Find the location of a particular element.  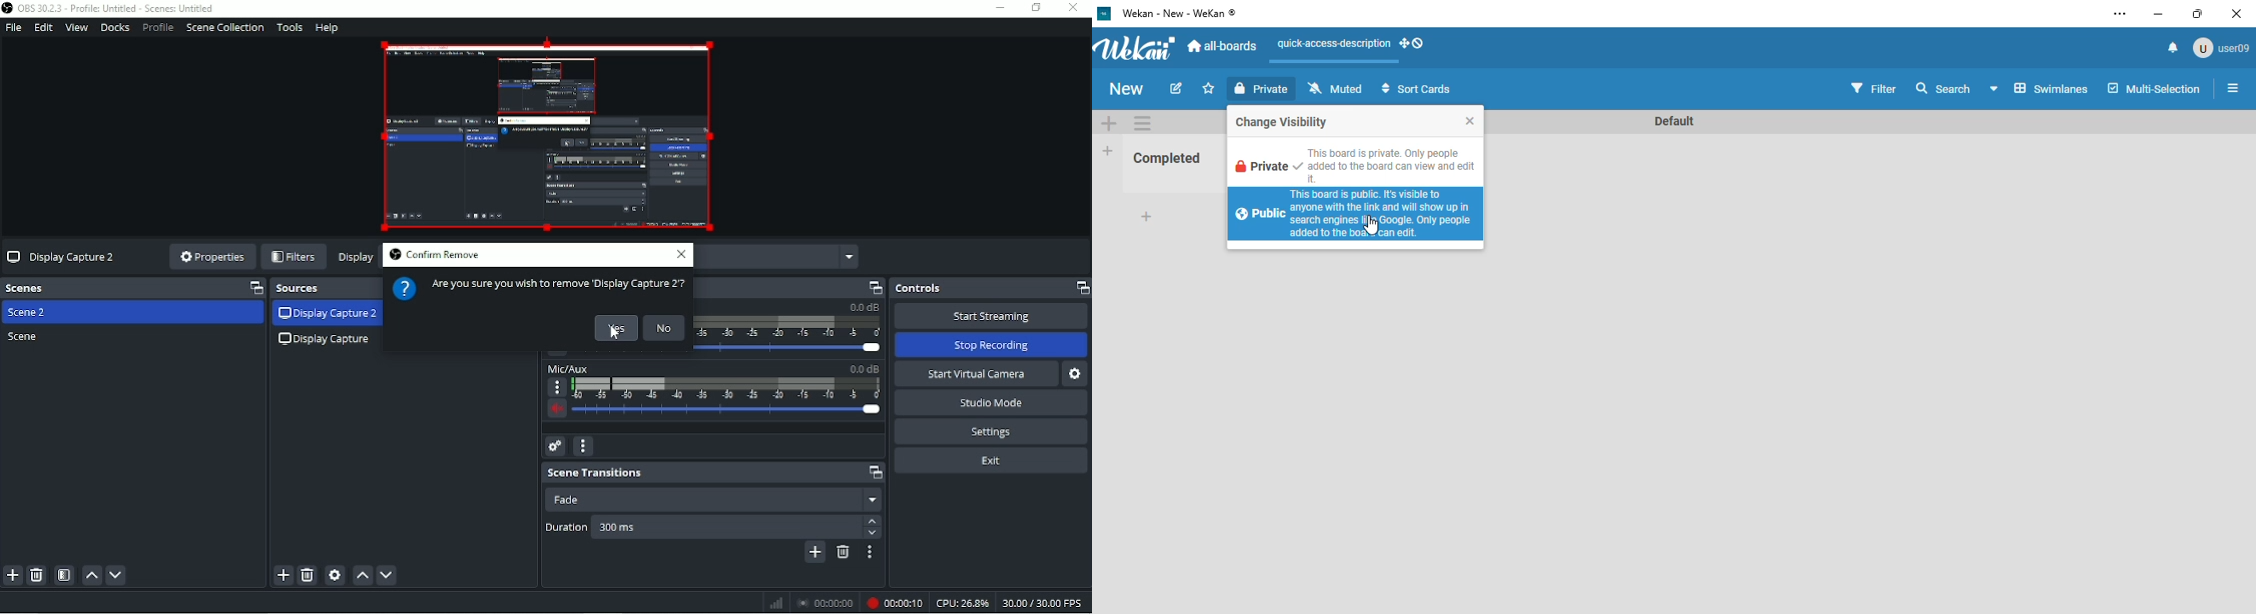

click to star this board is located at coordinates (1209, 89).